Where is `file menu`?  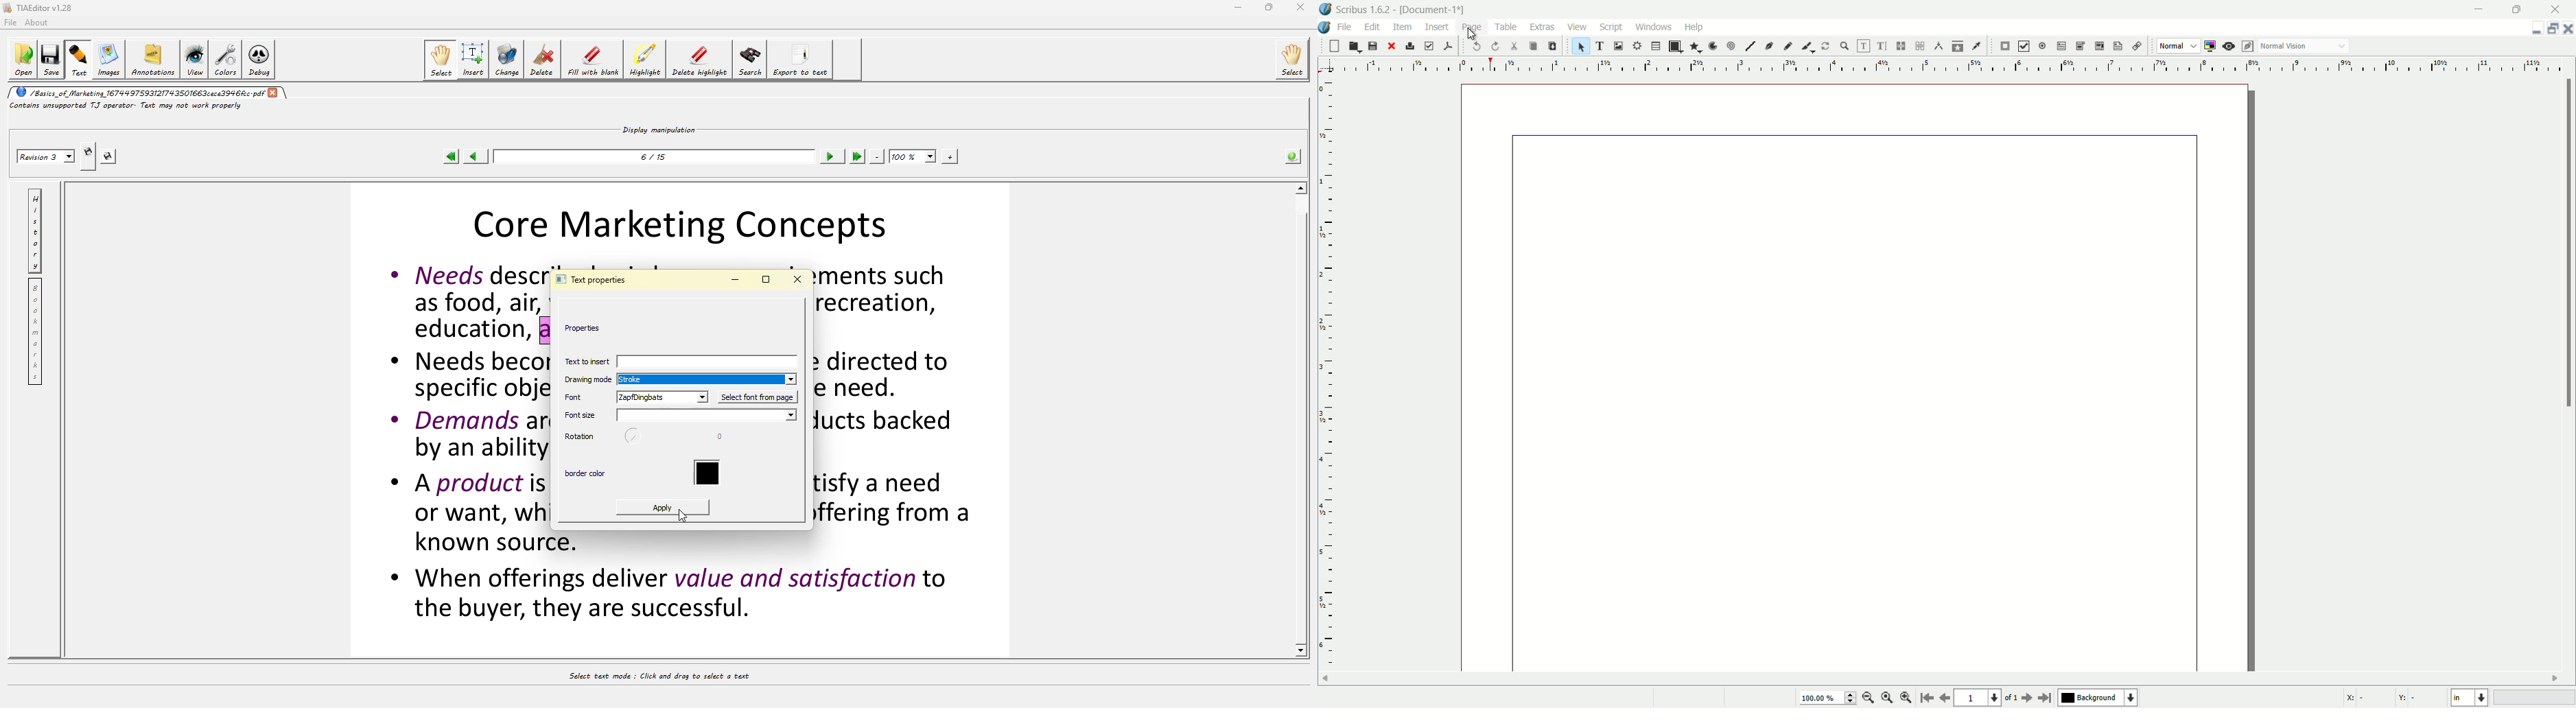 file menu is located at coordinates (1347, 26).